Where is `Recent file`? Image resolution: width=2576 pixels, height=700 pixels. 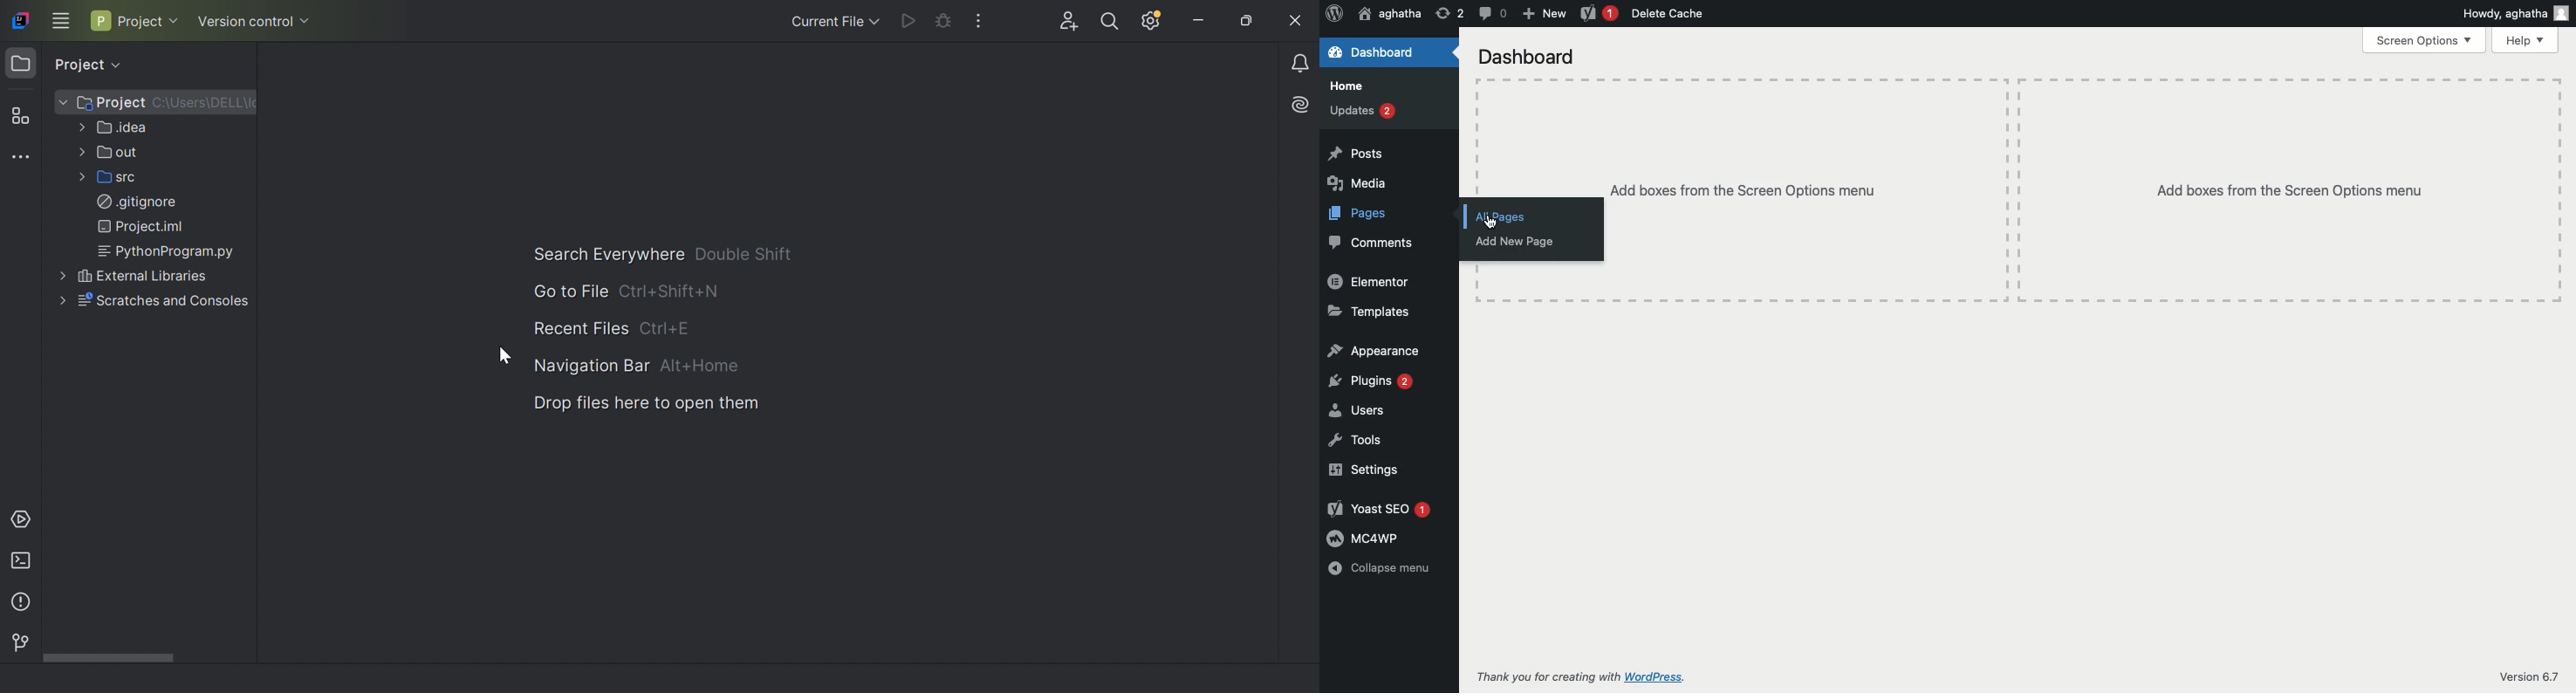
Recent file is located at coordinates (581, 329).